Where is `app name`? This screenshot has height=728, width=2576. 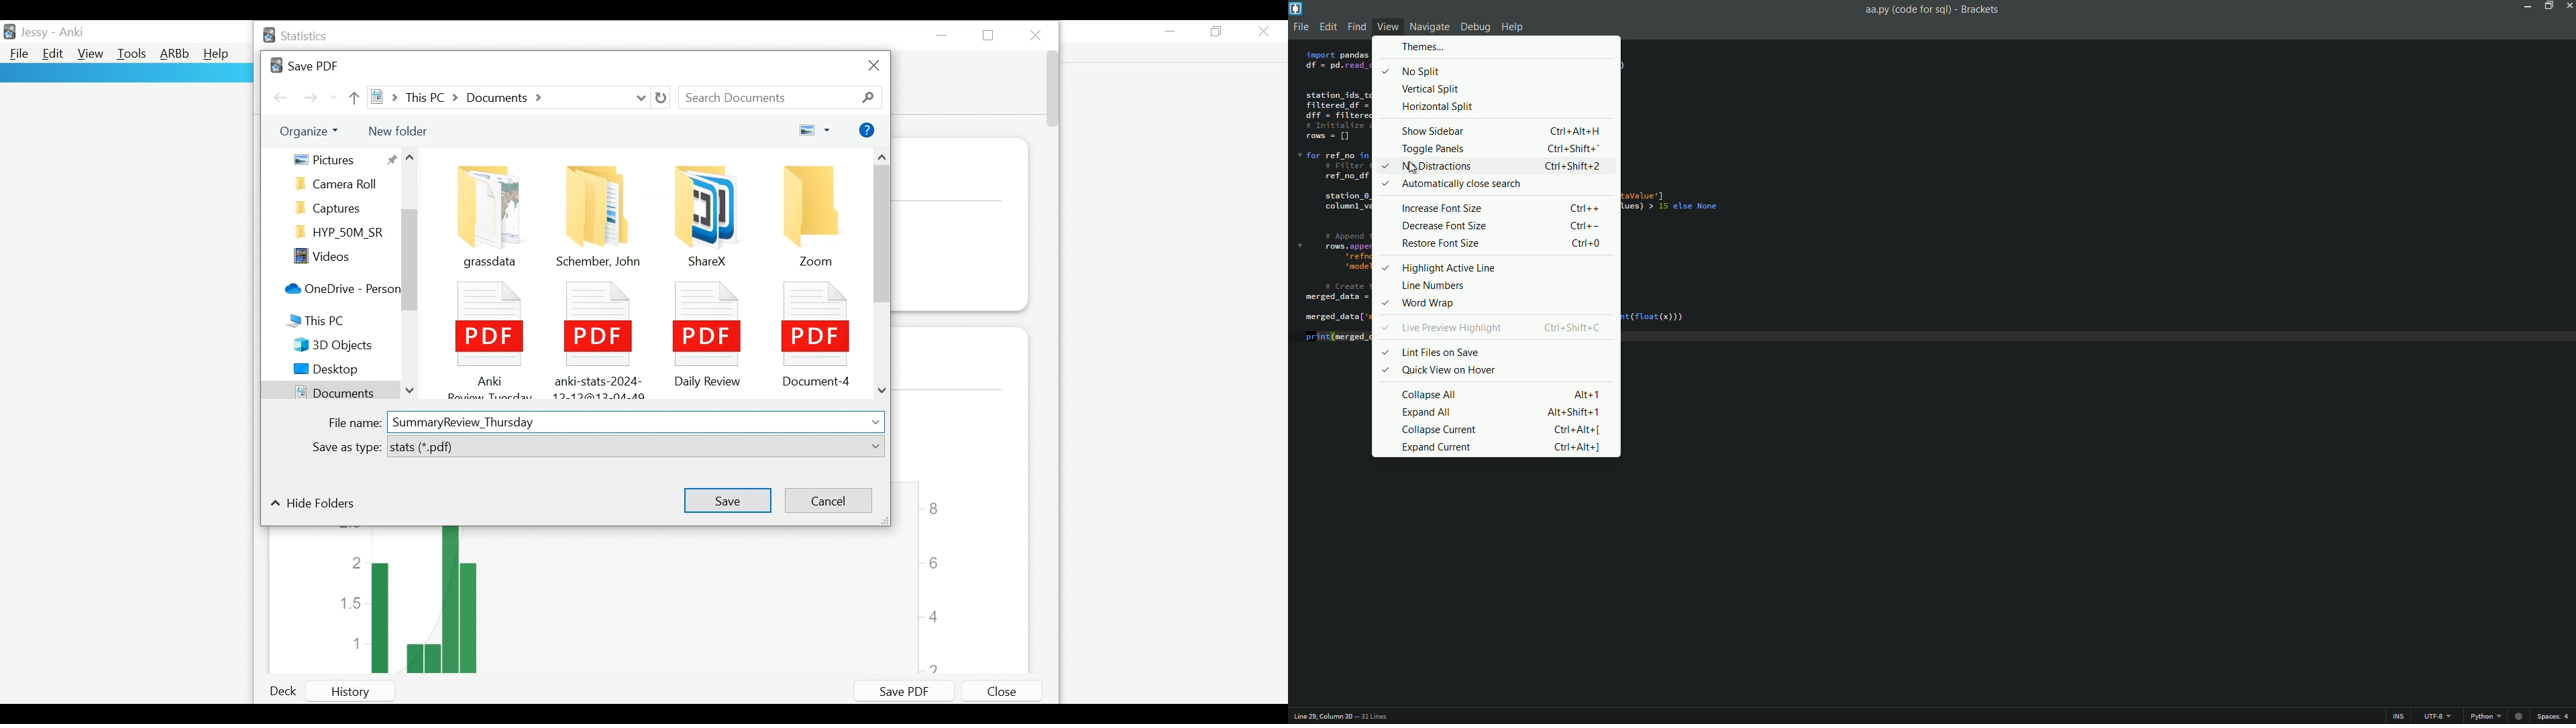
app name is located at coordinates (1979, 11).